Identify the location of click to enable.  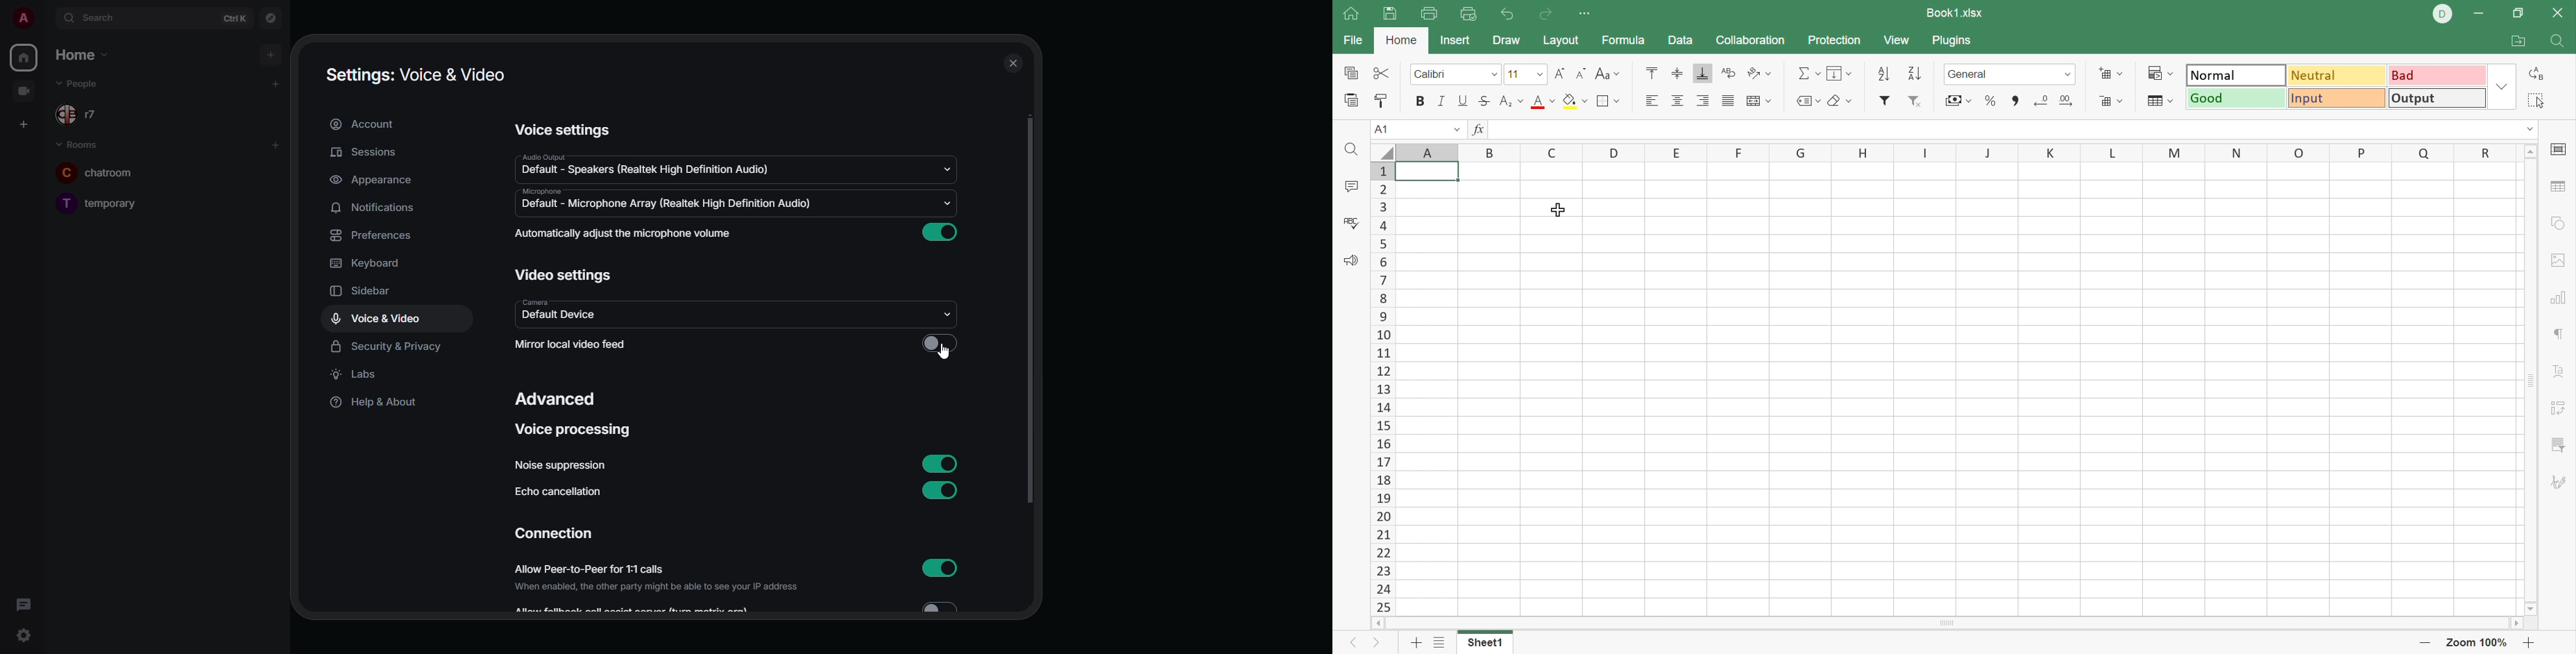
(940, 344).